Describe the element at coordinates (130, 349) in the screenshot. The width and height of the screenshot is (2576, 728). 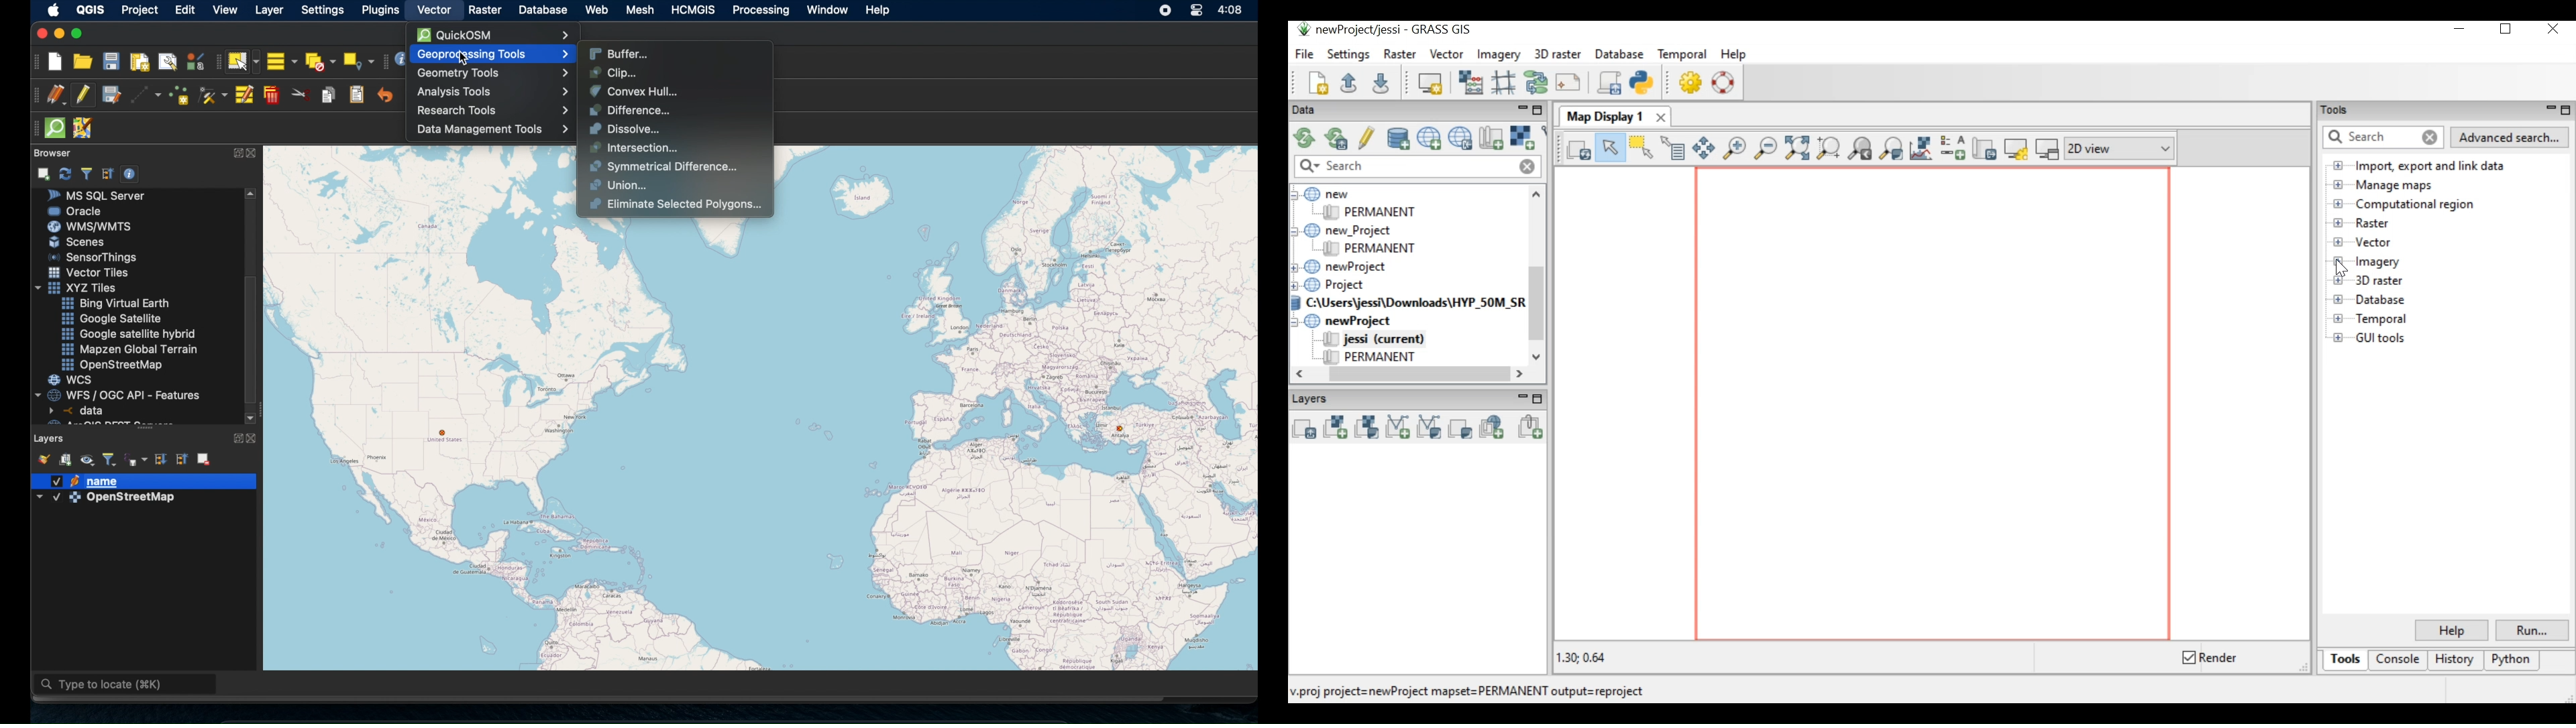
I see `mapzen global terrain` at that location.